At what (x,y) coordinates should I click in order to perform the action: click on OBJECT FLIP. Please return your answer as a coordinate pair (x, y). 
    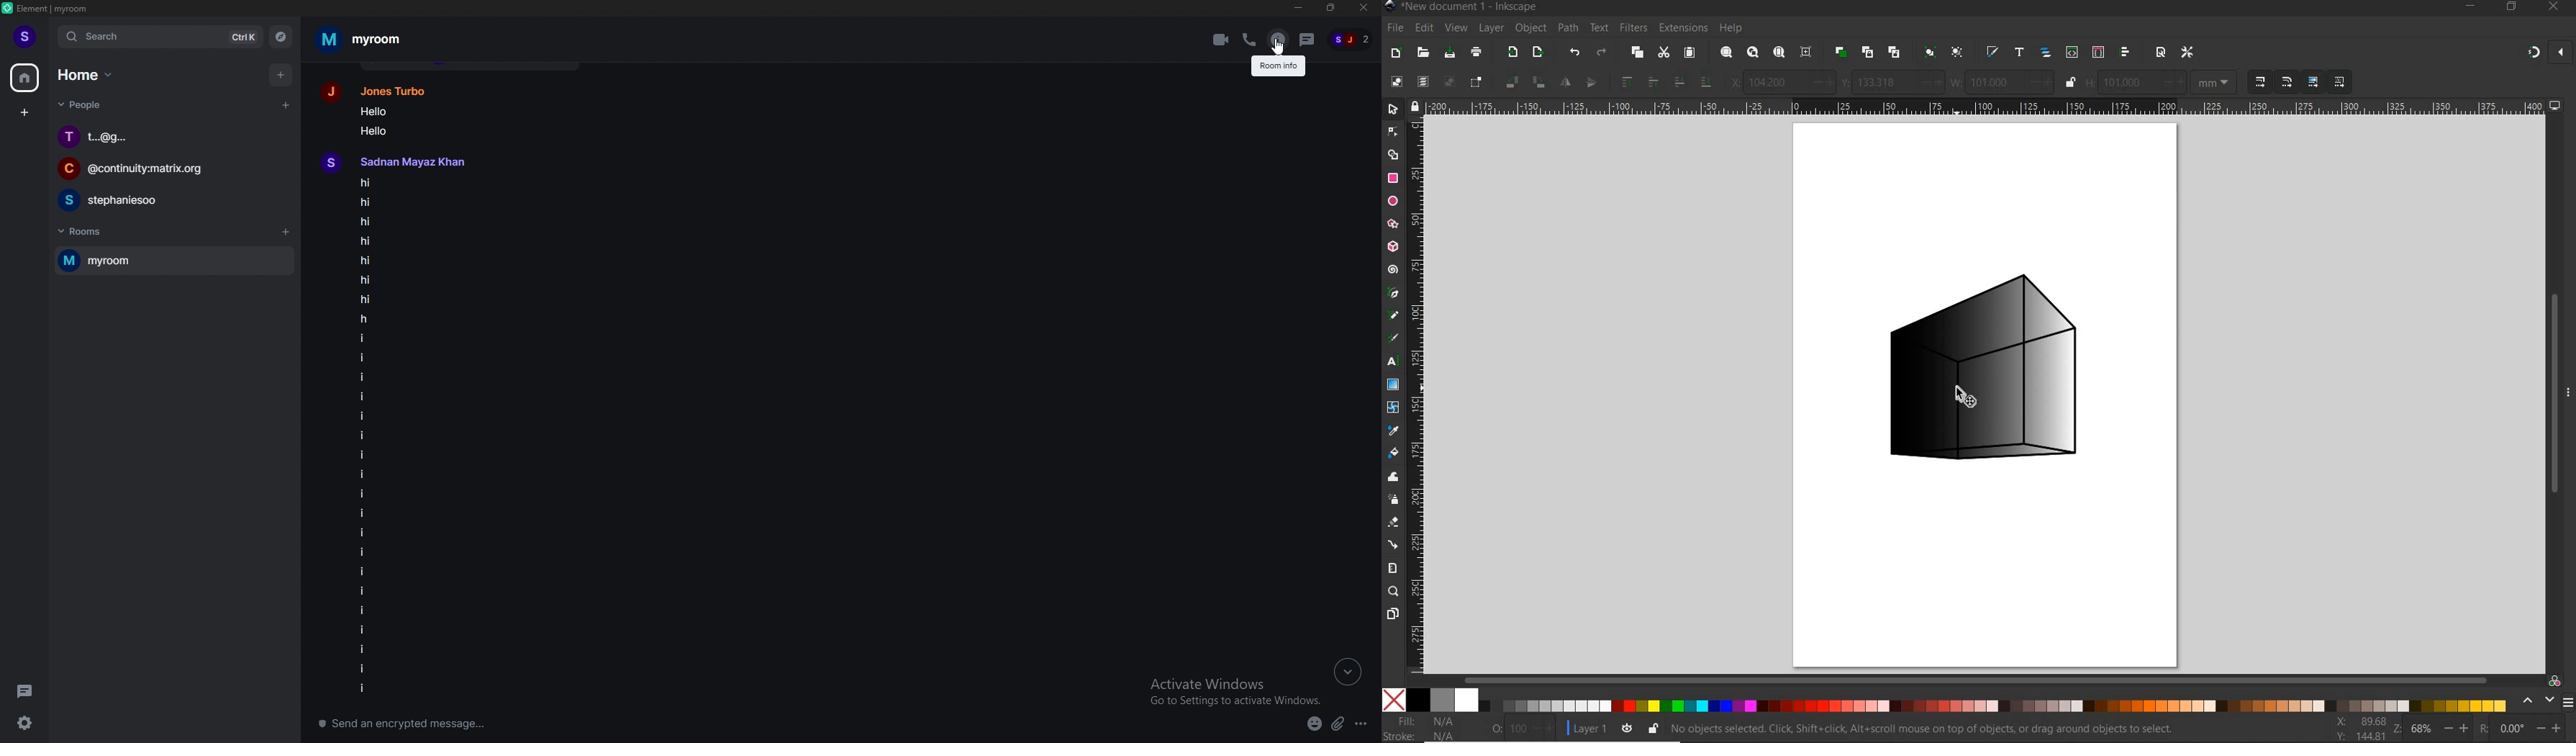
    Looking at the image, I should click on (1591, 83).